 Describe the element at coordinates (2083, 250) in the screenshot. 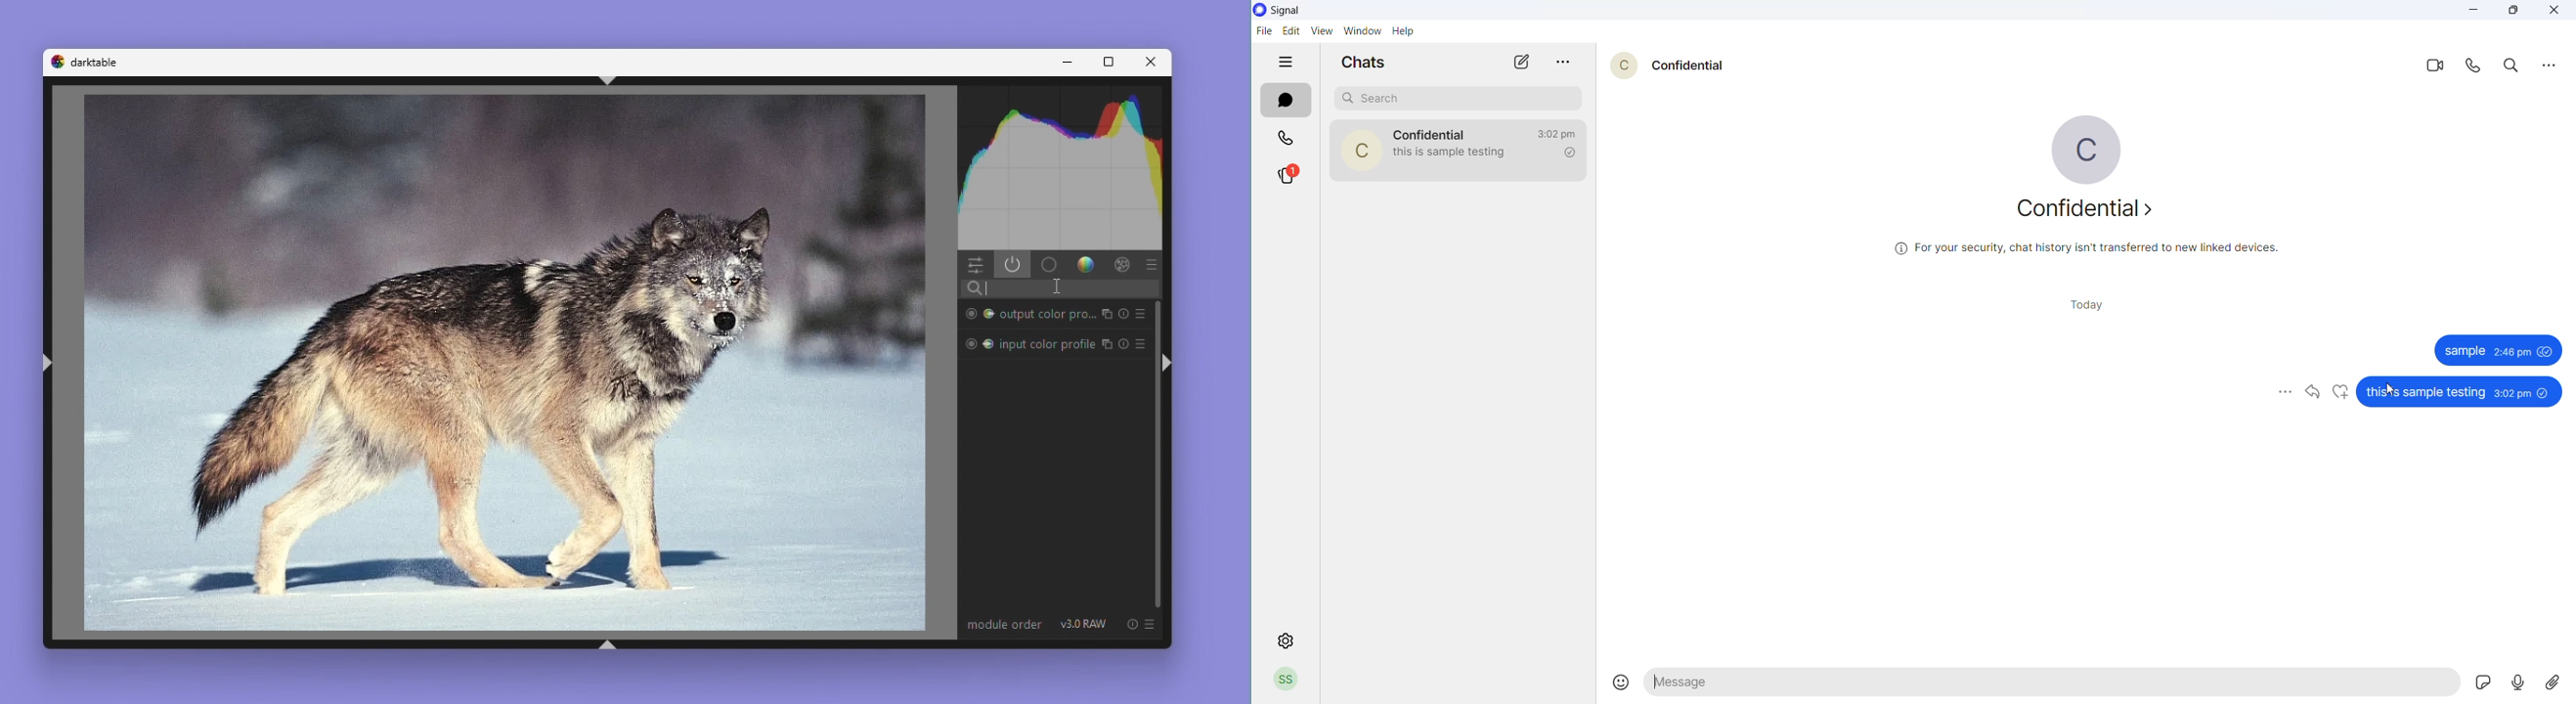

I see `security information` at that location.